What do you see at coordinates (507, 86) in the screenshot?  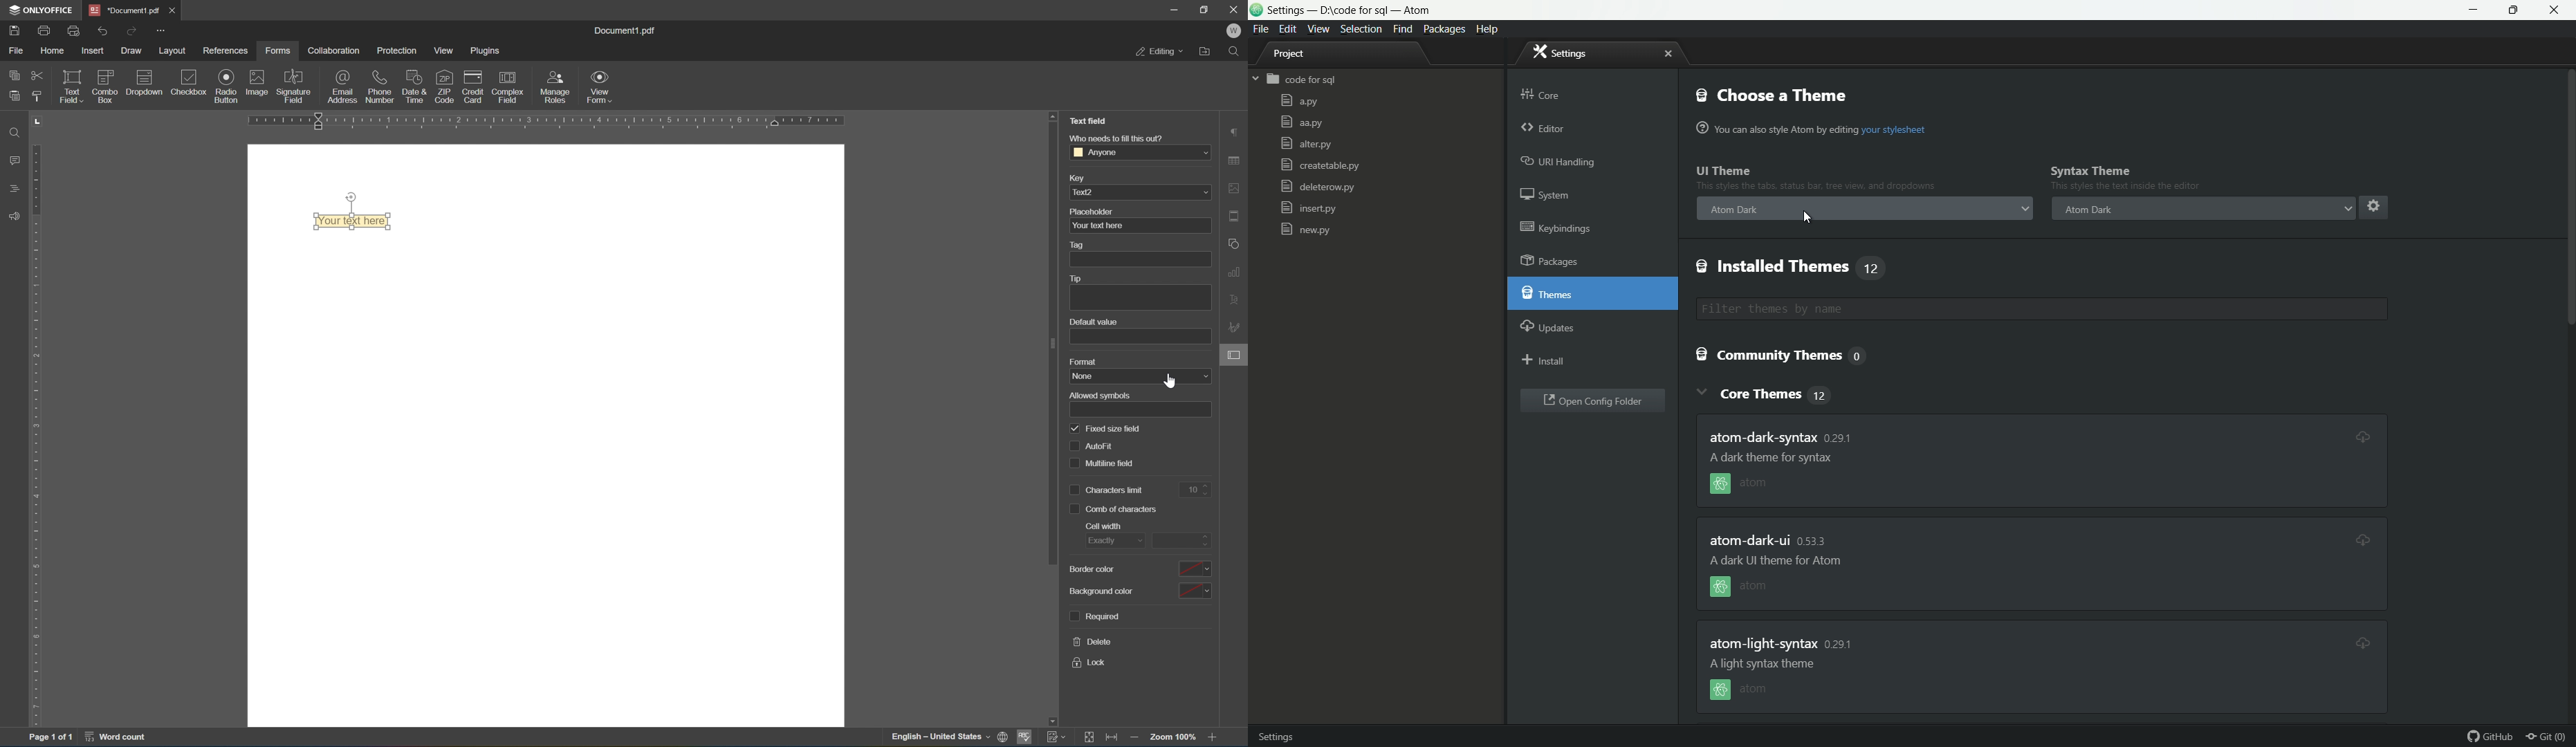 I see `complex field` at bounding box center [507, 86].